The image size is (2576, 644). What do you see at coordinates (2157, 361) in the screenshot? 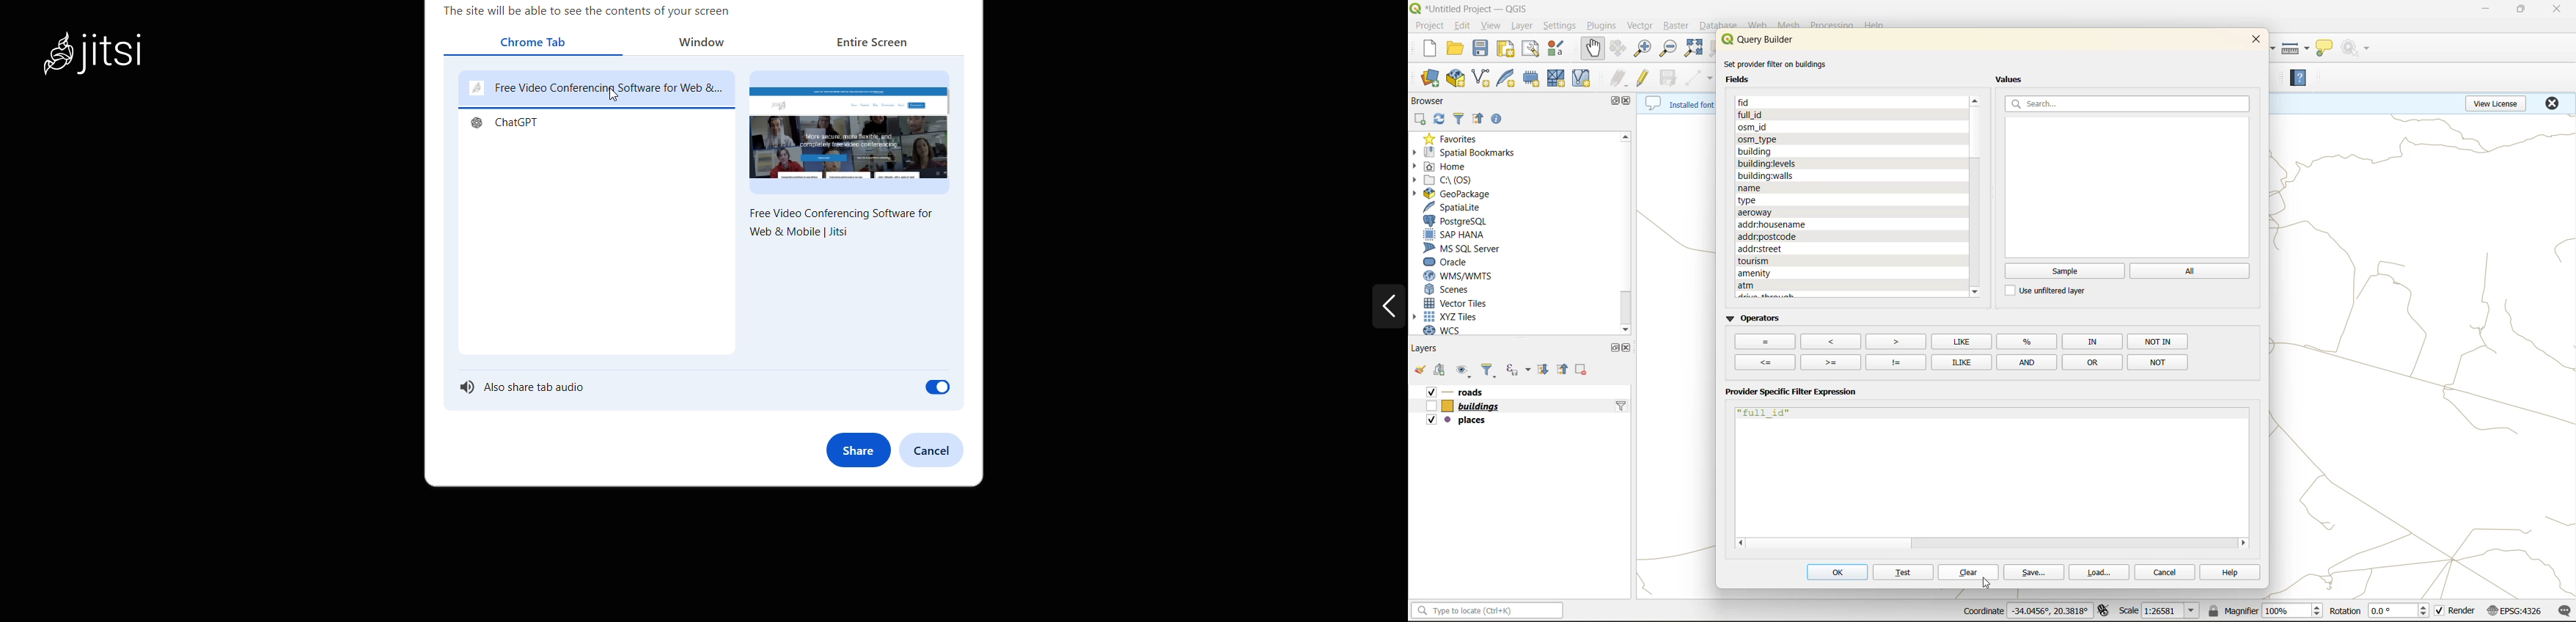
I see `opertators` at bounding box center [2157, 361].